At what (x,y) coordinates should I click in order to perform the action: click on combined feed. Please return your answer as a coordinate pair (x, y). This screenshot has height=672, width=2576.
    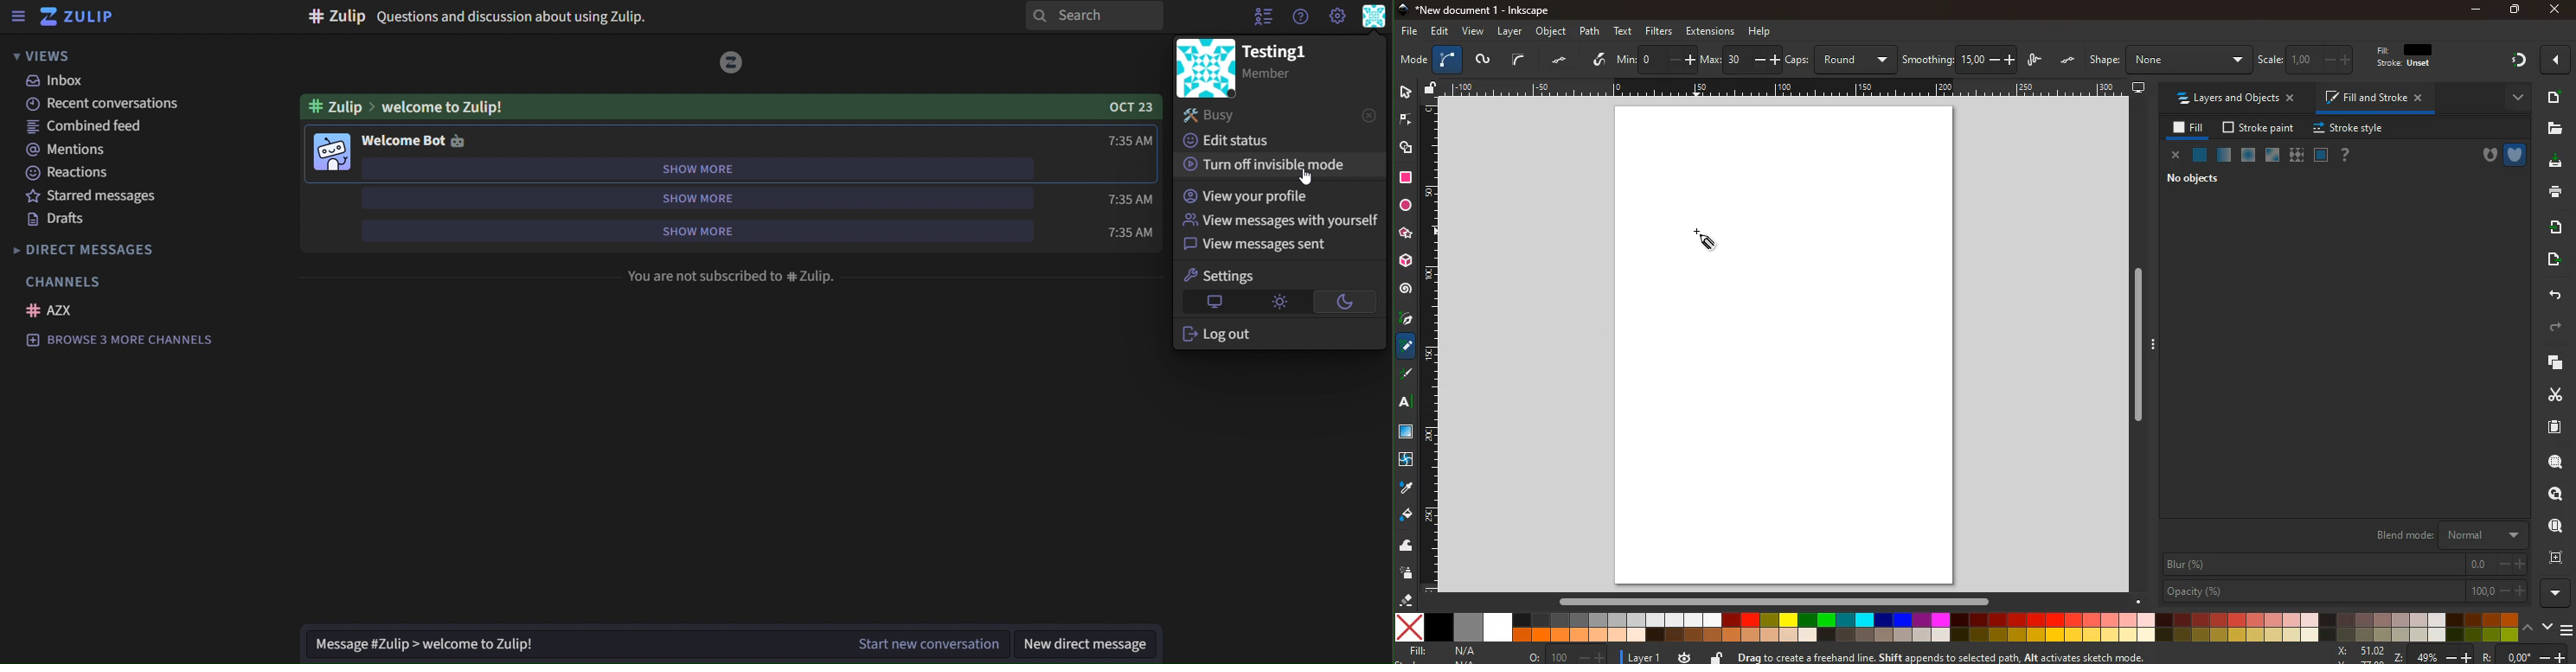
    Looking at the image, I should click on (98, 126).